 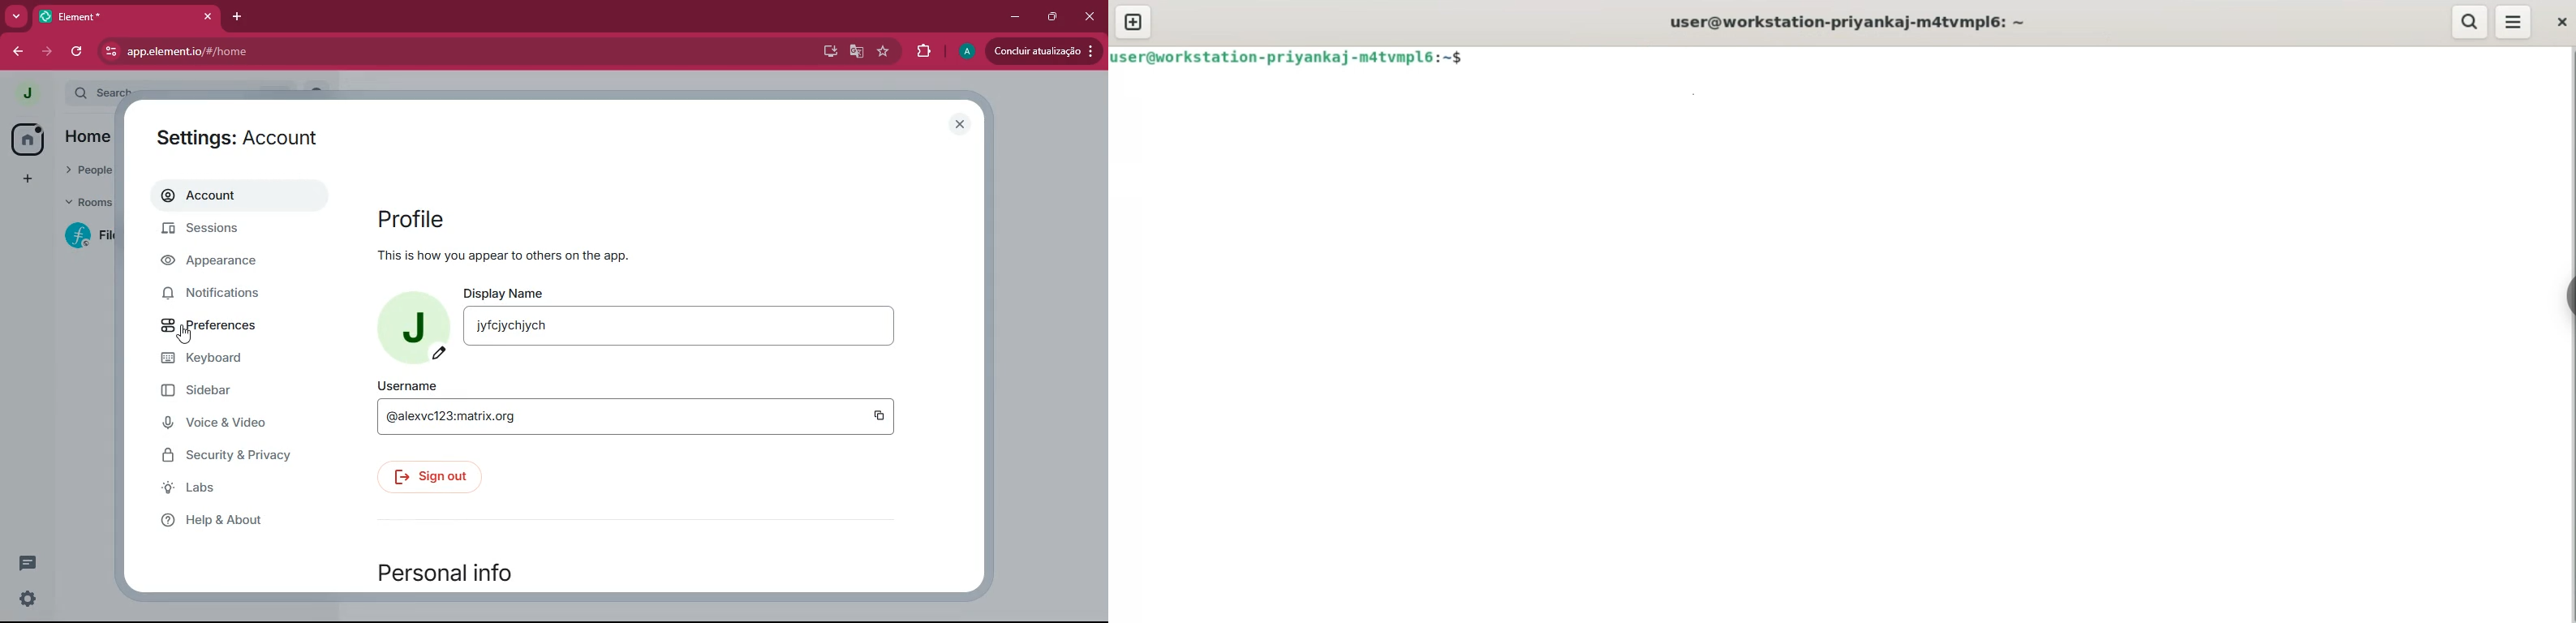 What do you see at coordinates (243, 195) in the screenshot?
I see `account` at bounding box center [243, 195].